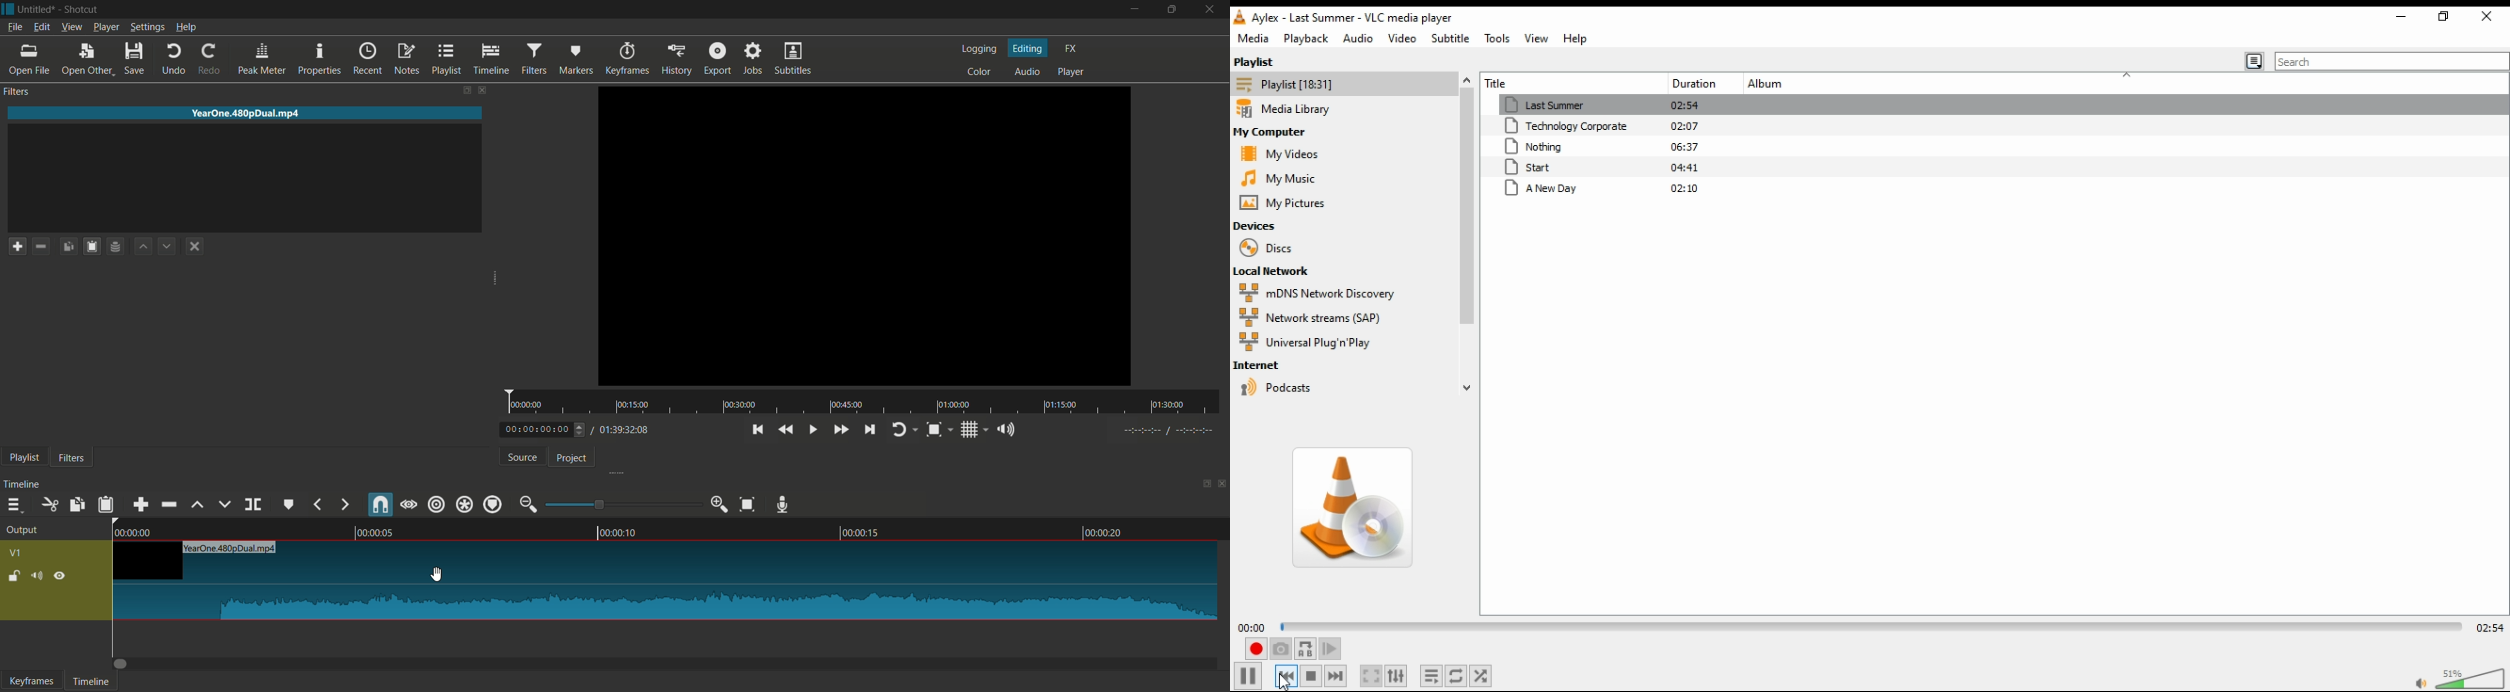 The image size is (2520, 700). What do you see at coordinates (784, 503) in the screenshot?
I see `record audio` at bounding box center [784, 503].